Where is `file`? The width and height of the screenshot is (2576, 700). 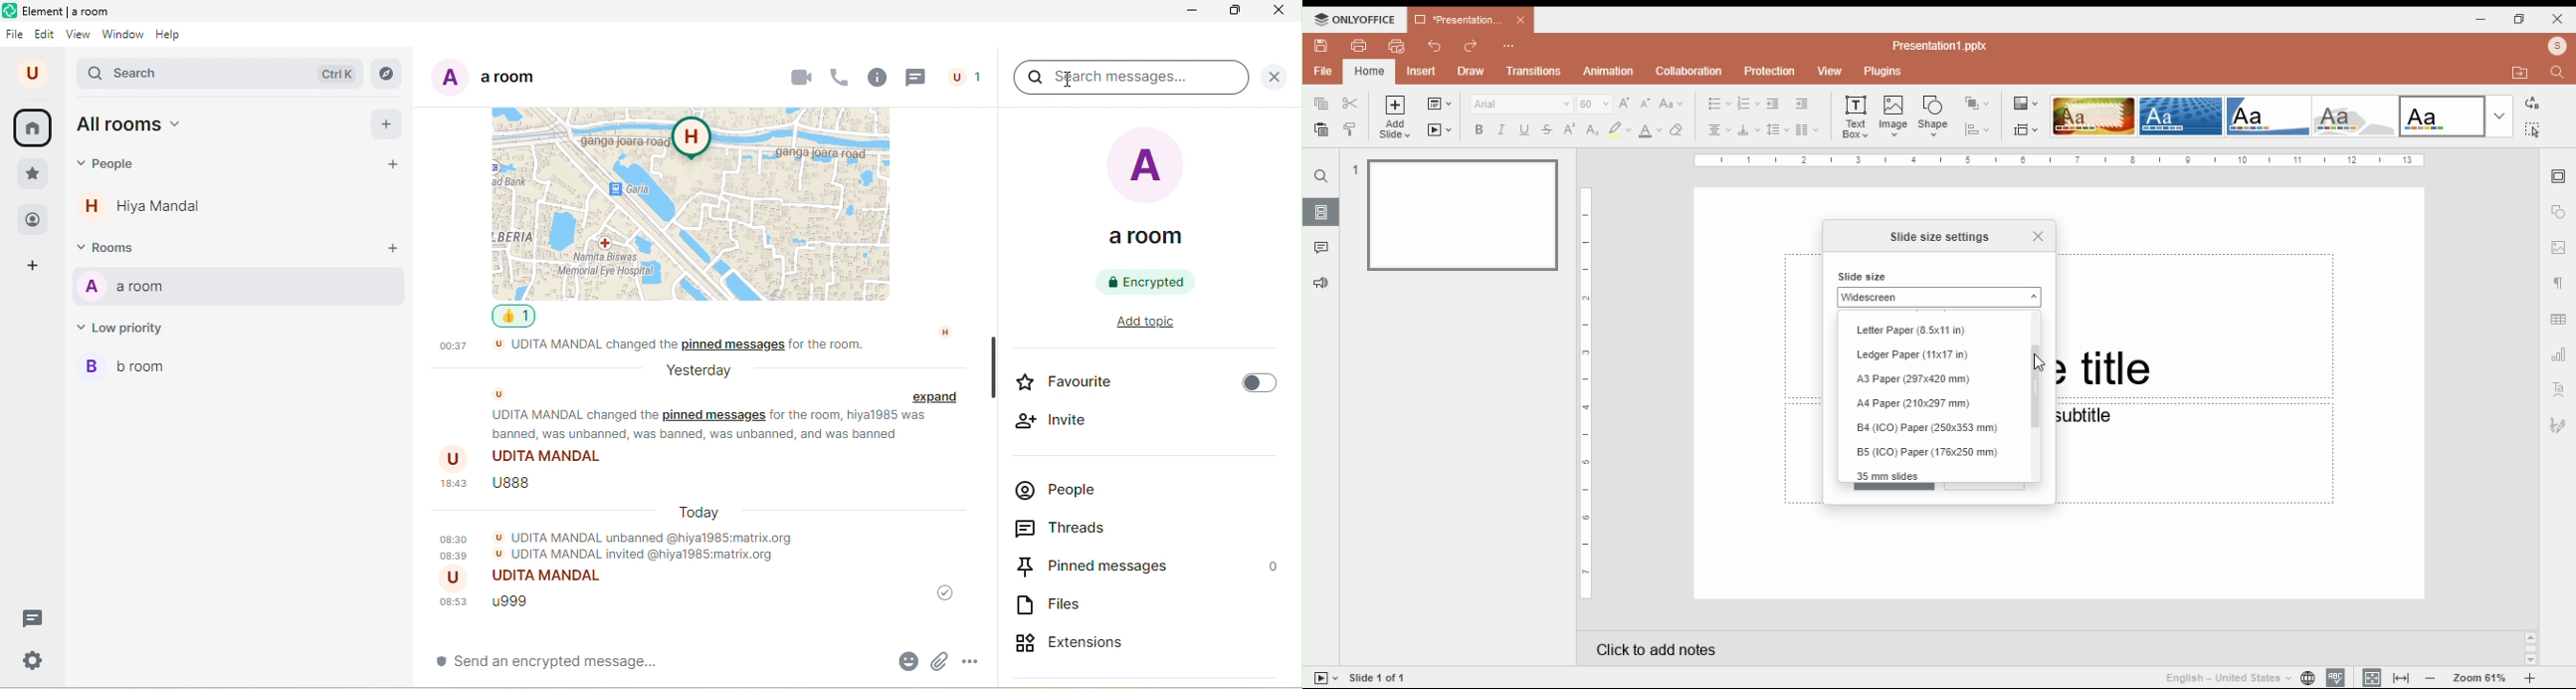 file is located at coordinates (1323, 71).